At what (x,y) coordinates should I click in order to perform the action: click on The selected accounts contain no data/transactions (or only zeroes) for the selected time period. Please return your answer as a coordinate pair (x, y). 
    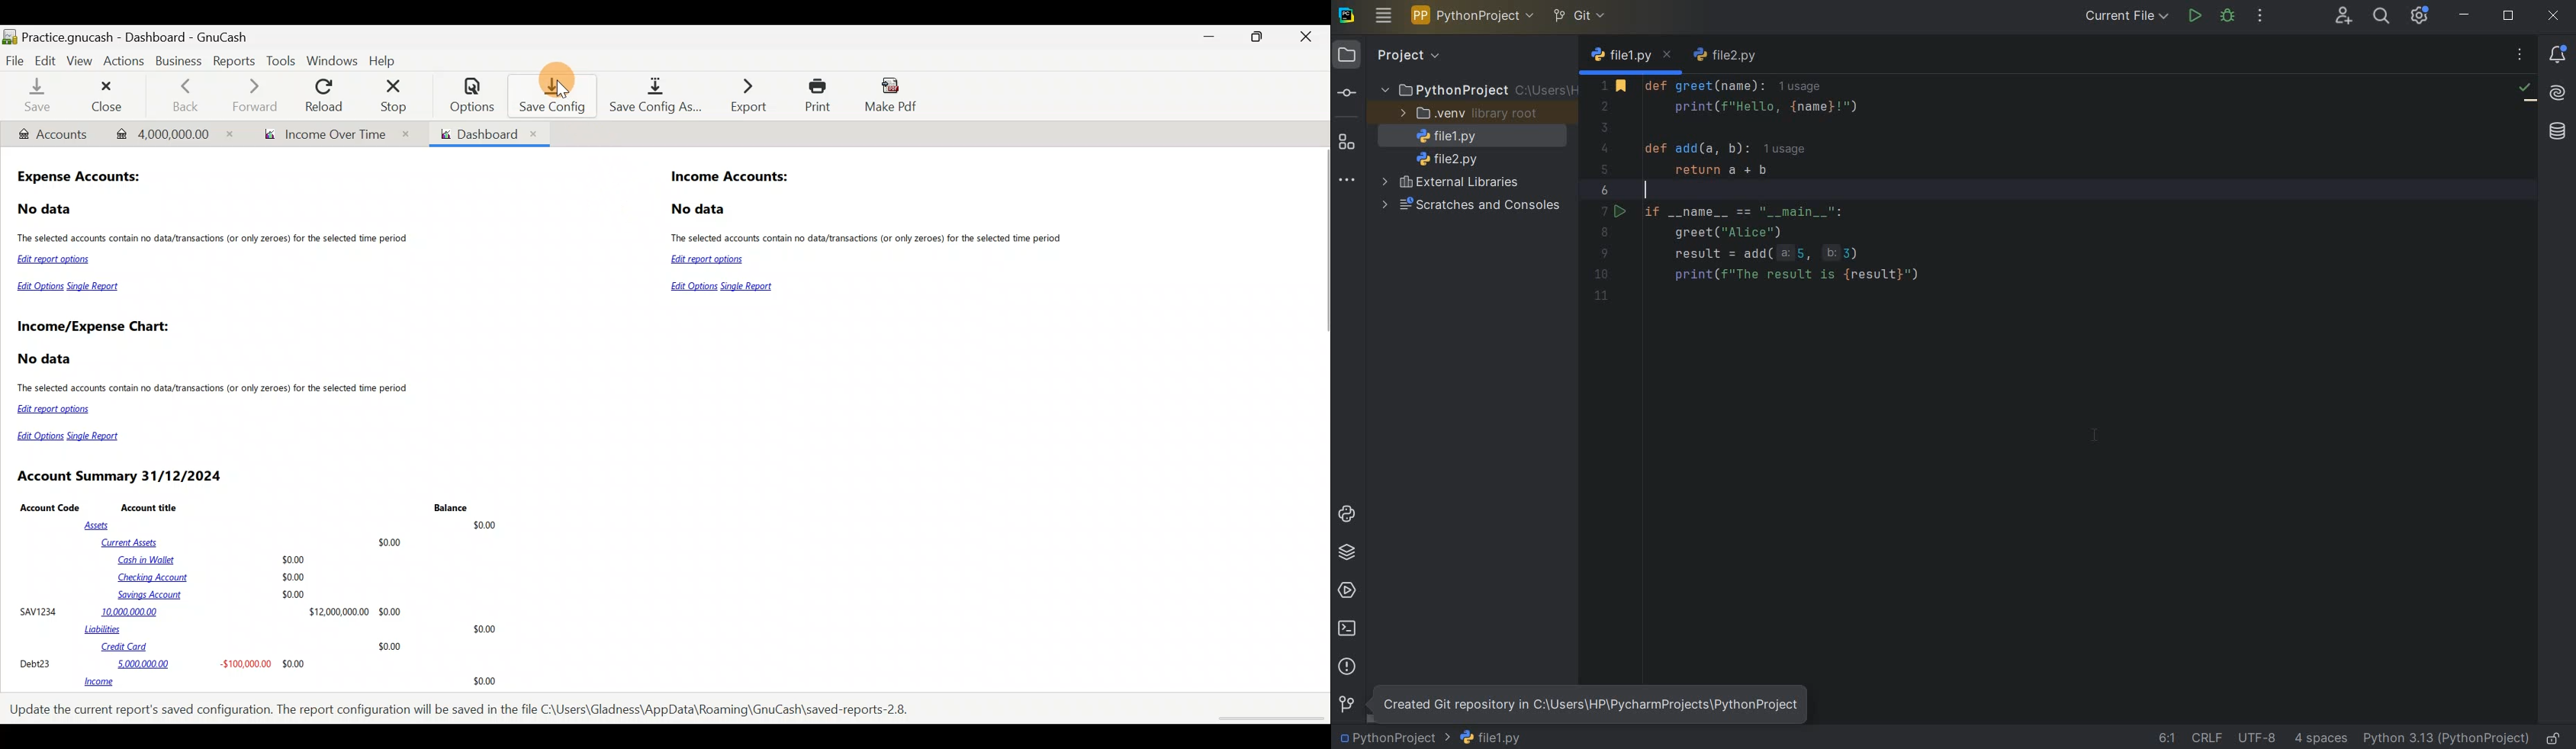
    Looking at the image, I should click on (215, 239).